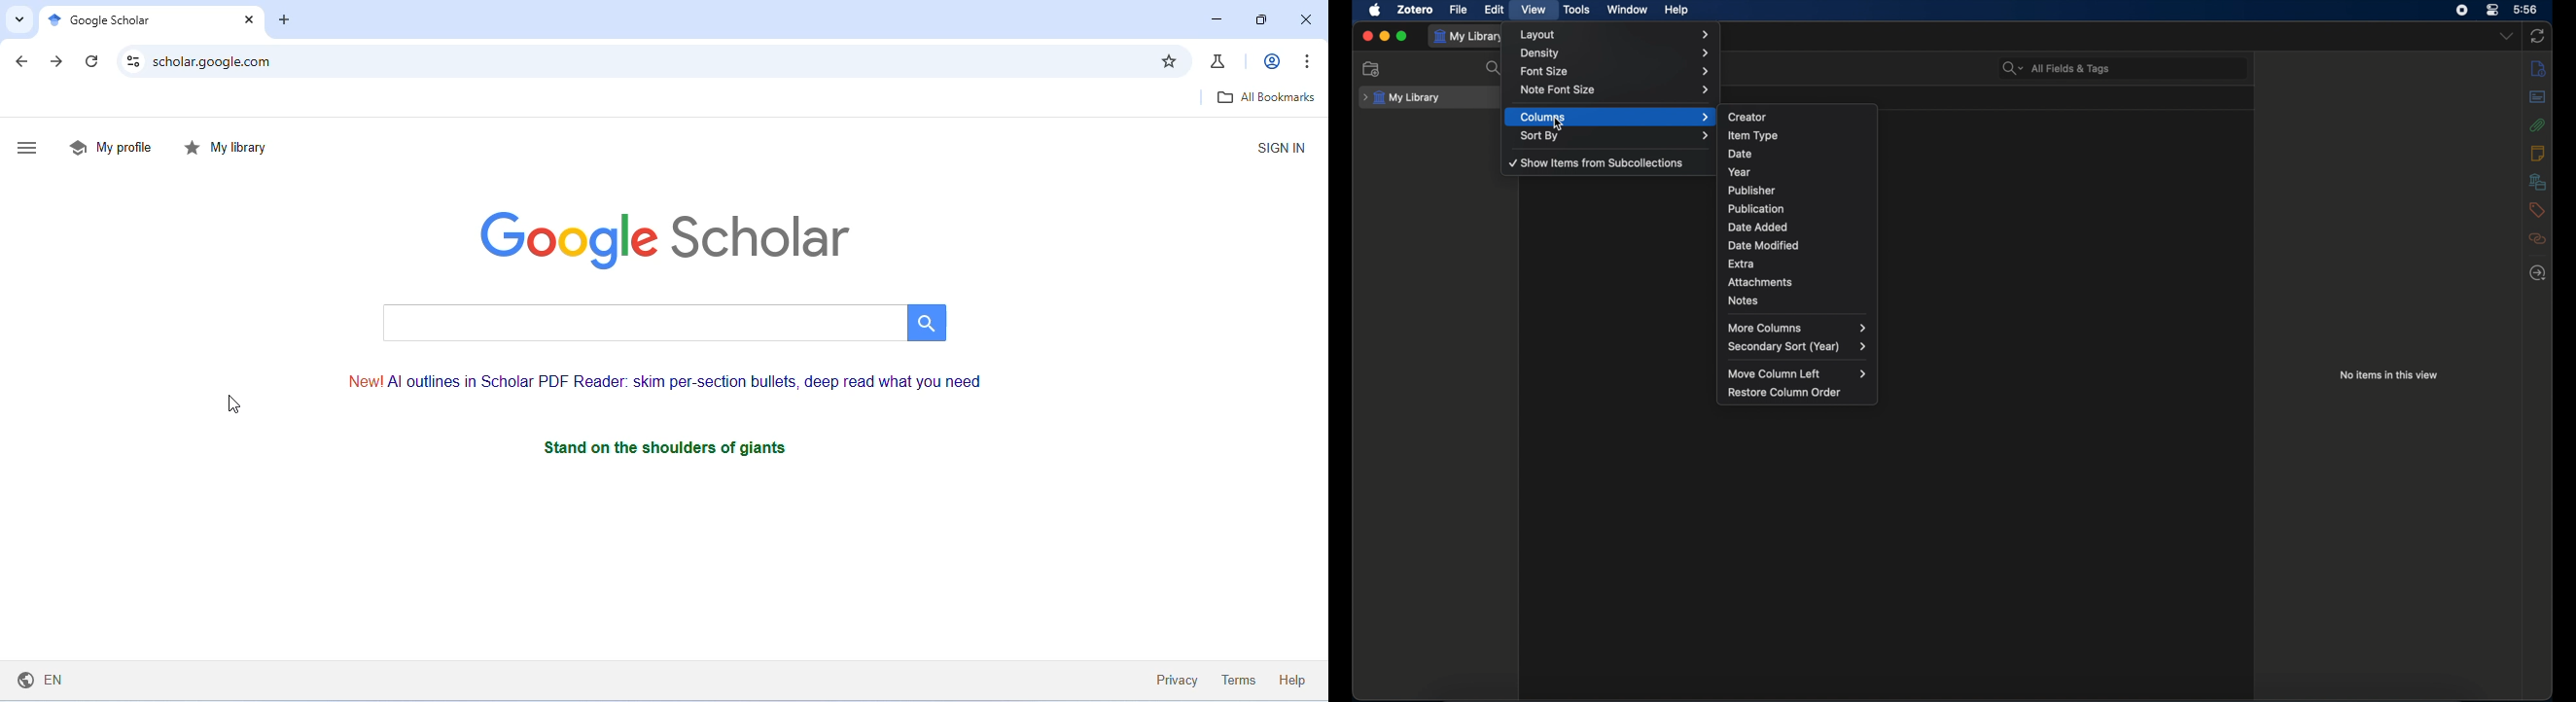 The width and height of the screenshot is (2576, 728). Describe the element at coordinates (1676, 10) in the screenshot. I see `help` at that location.